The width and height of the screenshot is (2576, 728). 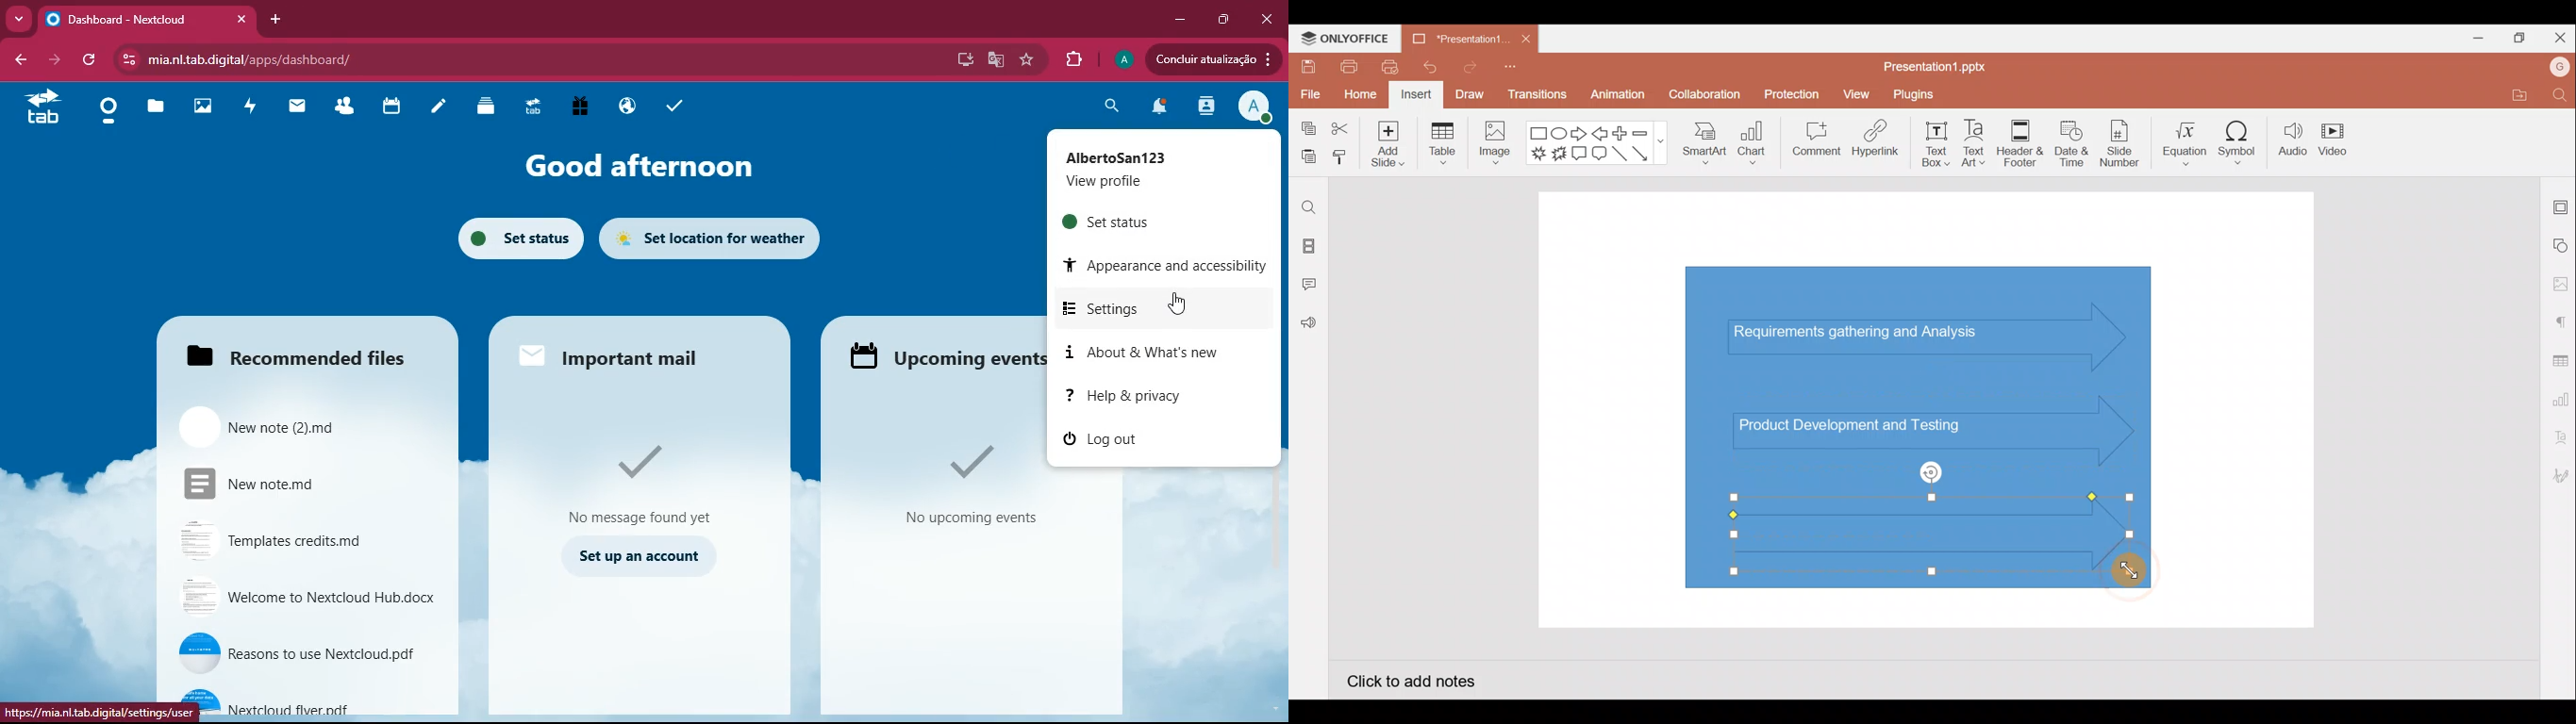 I want to click on upcoming events, so click(x=946, y=358).